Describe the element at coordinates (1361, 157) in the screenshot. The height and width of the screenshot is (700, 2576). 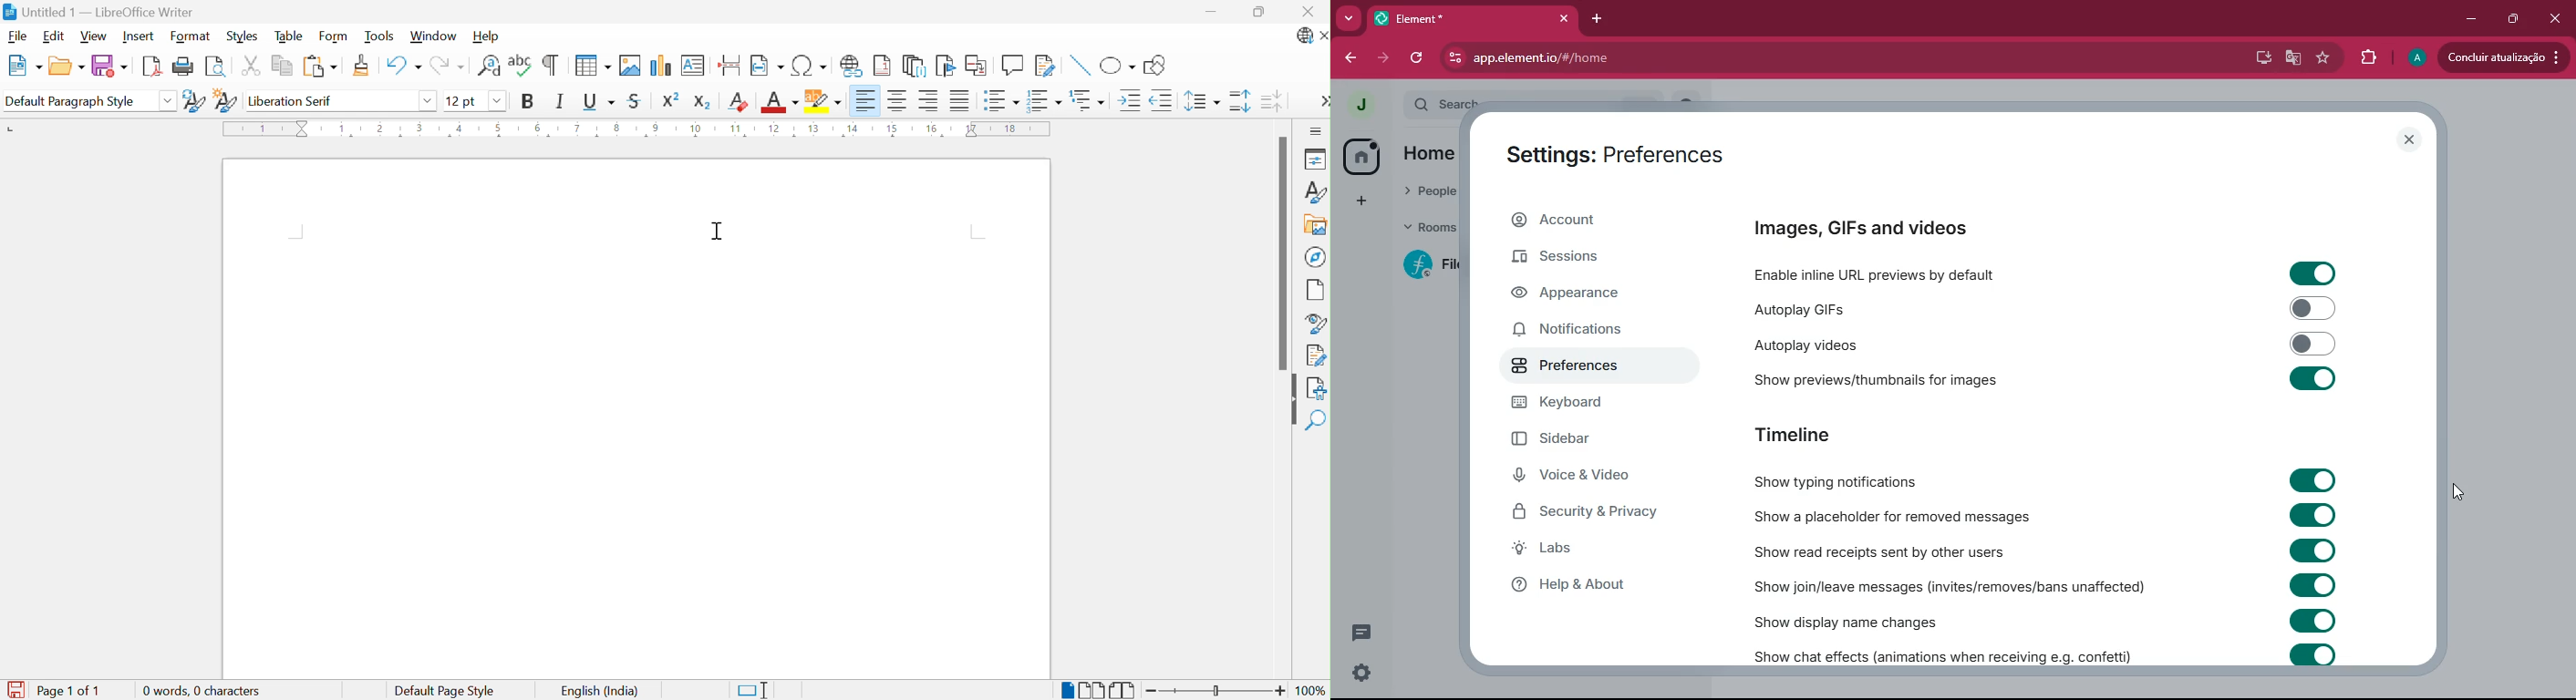
I see `home` at that location.